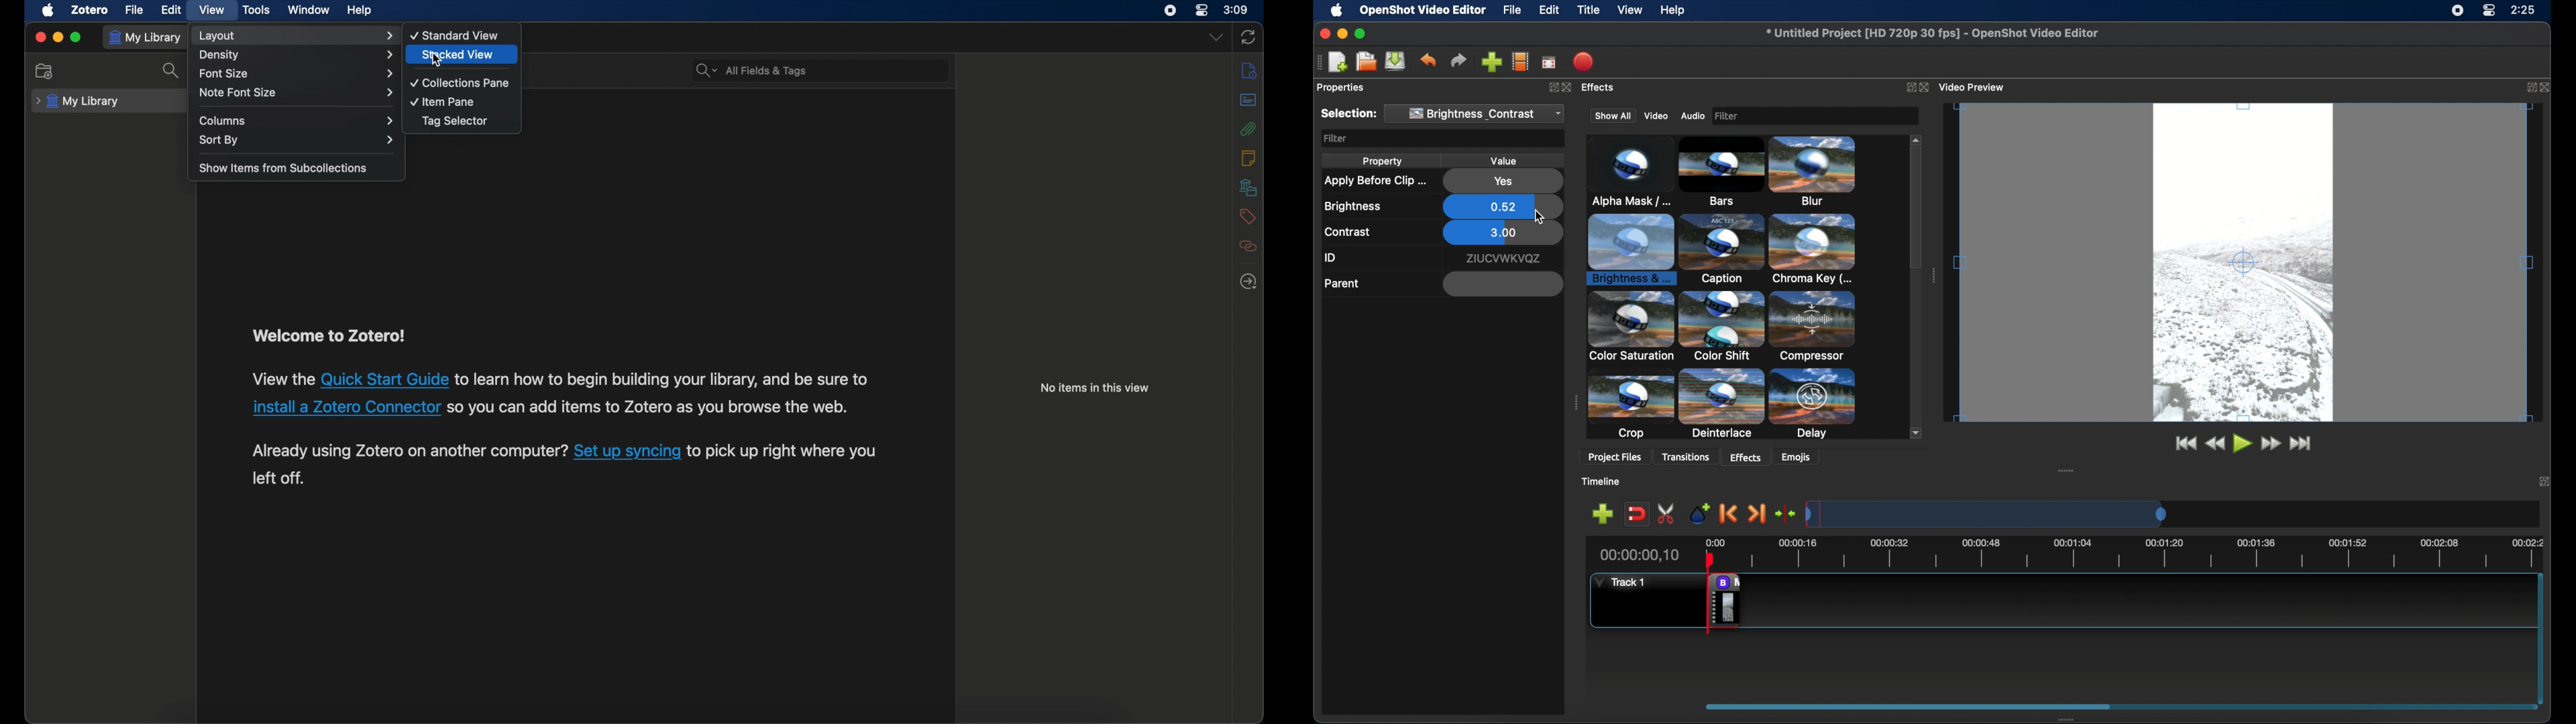 The image size is (2576, 728). Describe the element at coordinates (2060, 719) in the screenshot. I see `drag handle` at that location.